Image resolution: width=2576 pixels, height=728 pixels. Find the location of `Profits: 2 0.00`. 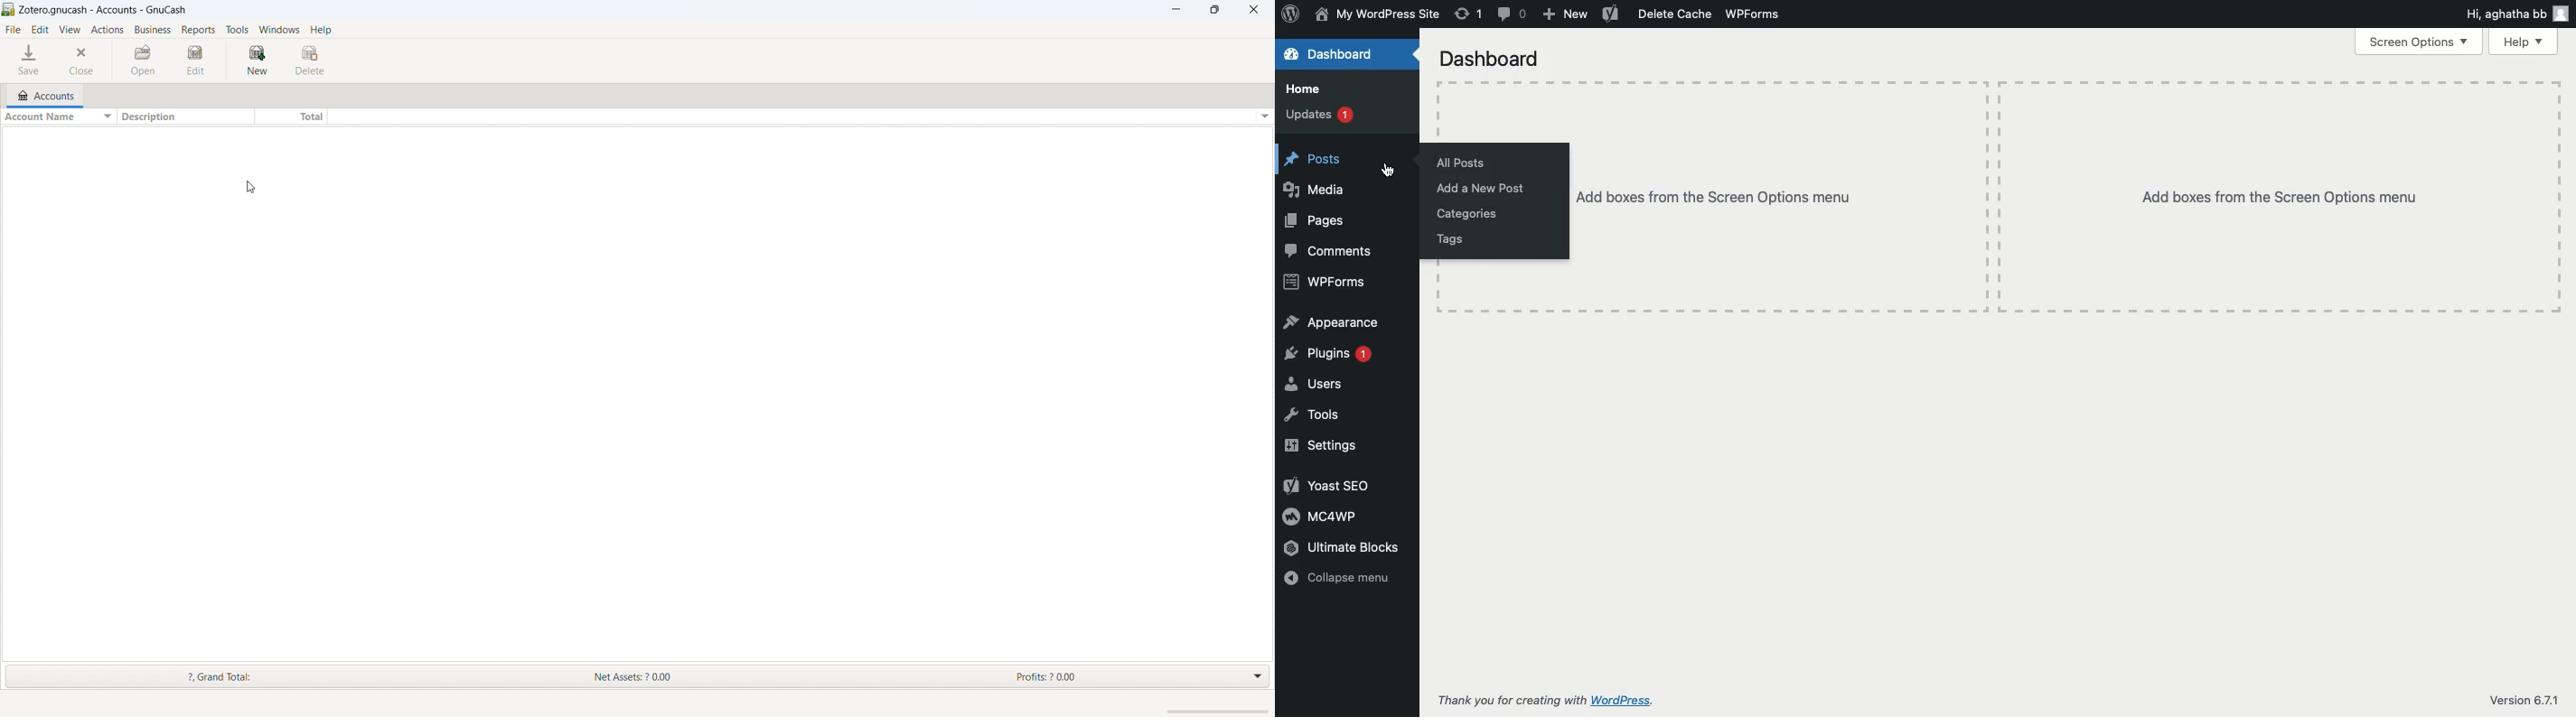

Profits: 2 0.00 is located at coordinates (1119, 676).